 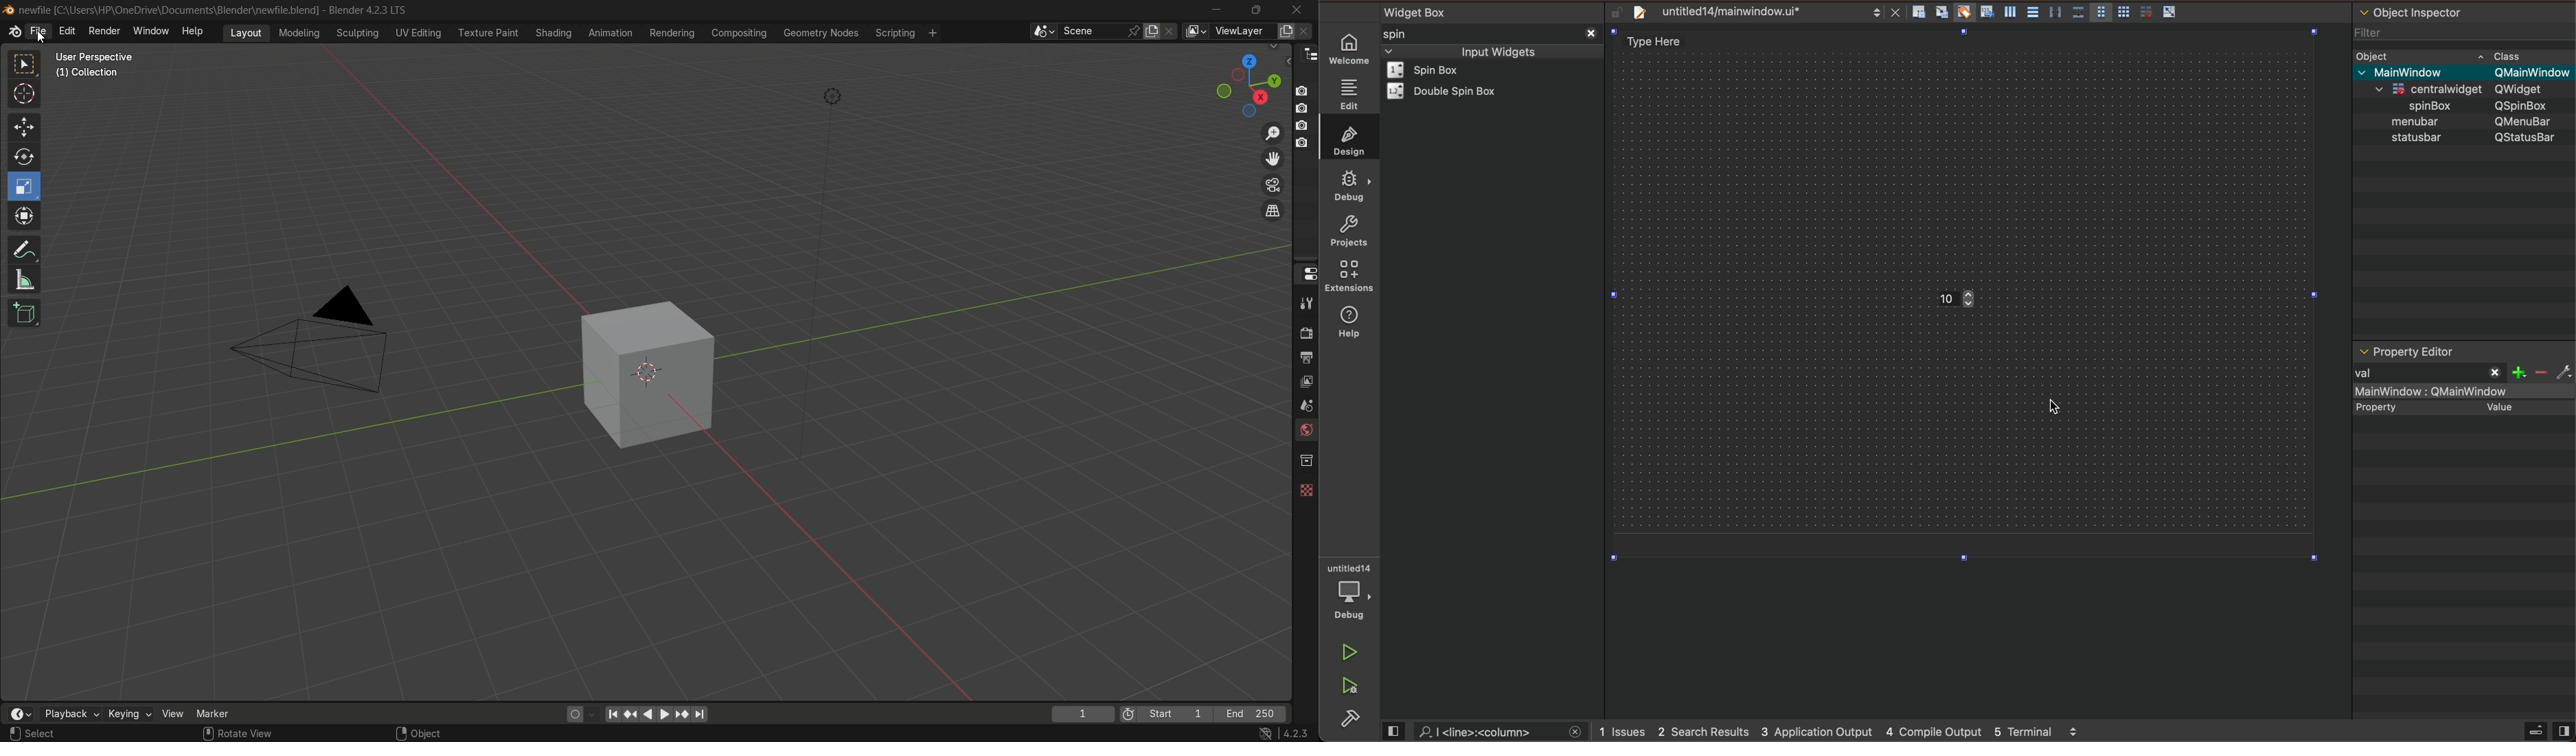 What do you see at coordinates (2389, 406) in the screenshot?
I see `text` at bounding box center [2389, 406].